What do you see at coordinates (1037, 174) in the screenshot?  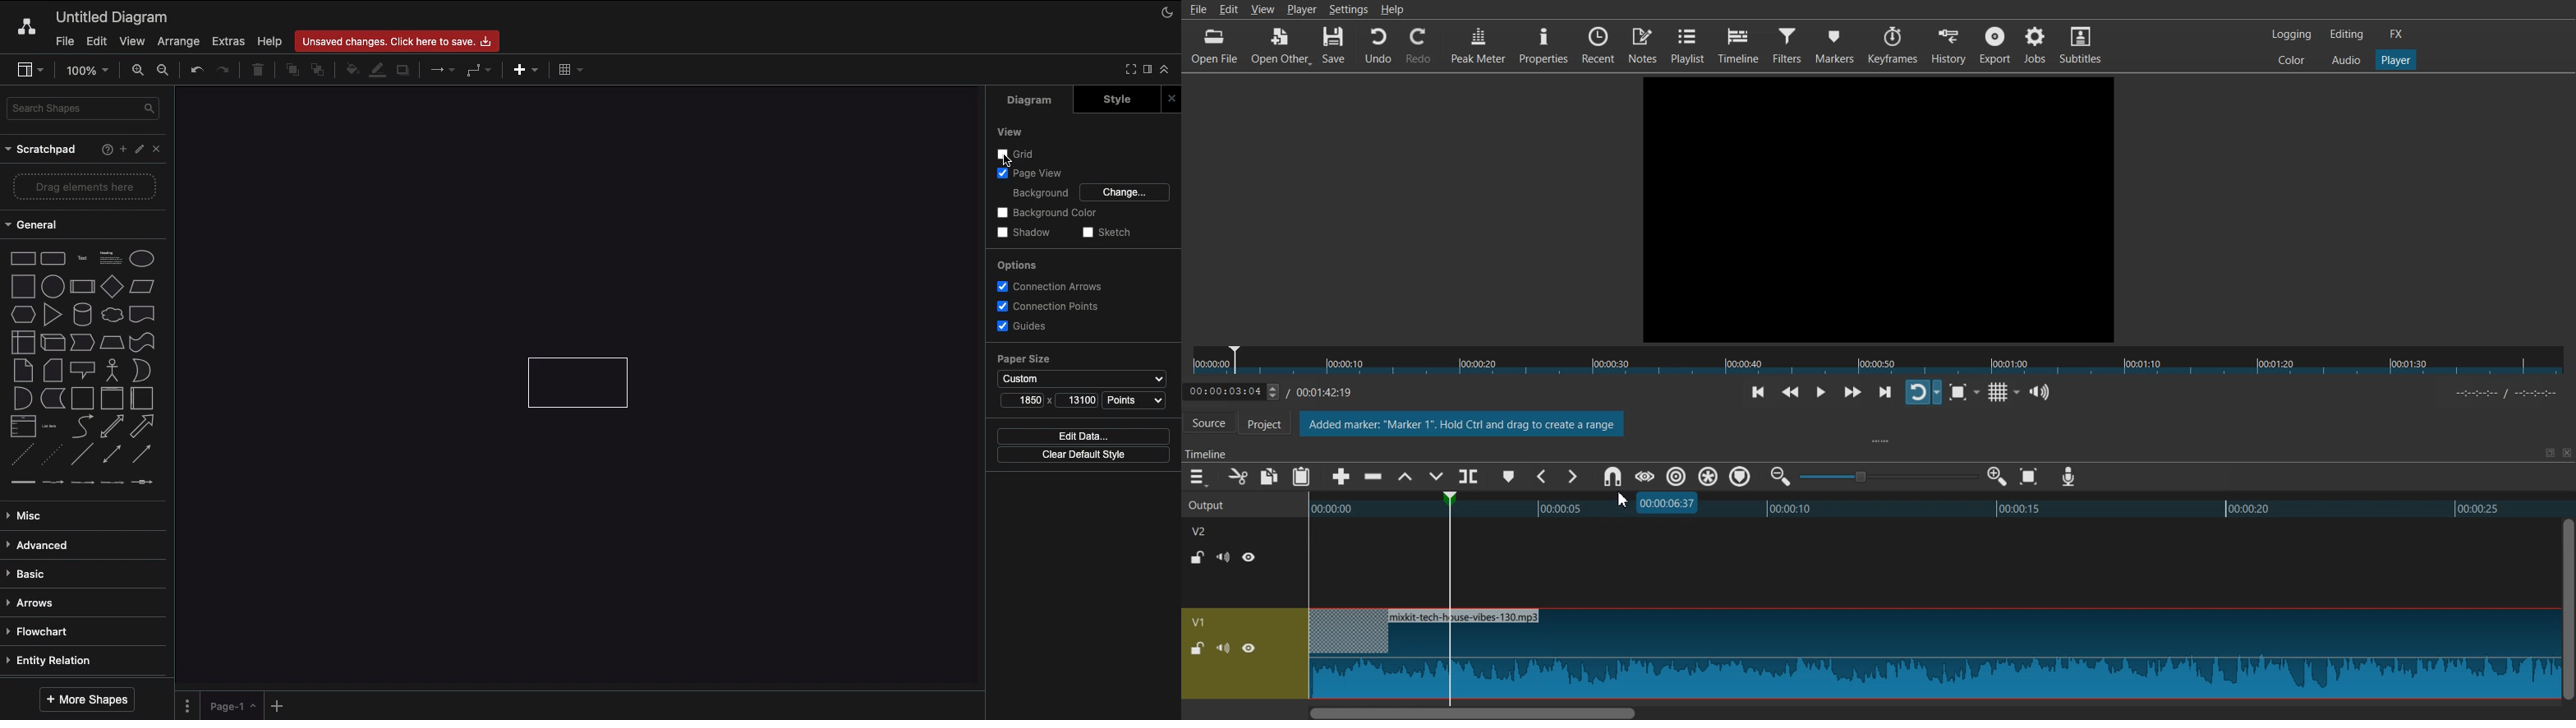 I see `Page view` at bounding box center [1037, 174].